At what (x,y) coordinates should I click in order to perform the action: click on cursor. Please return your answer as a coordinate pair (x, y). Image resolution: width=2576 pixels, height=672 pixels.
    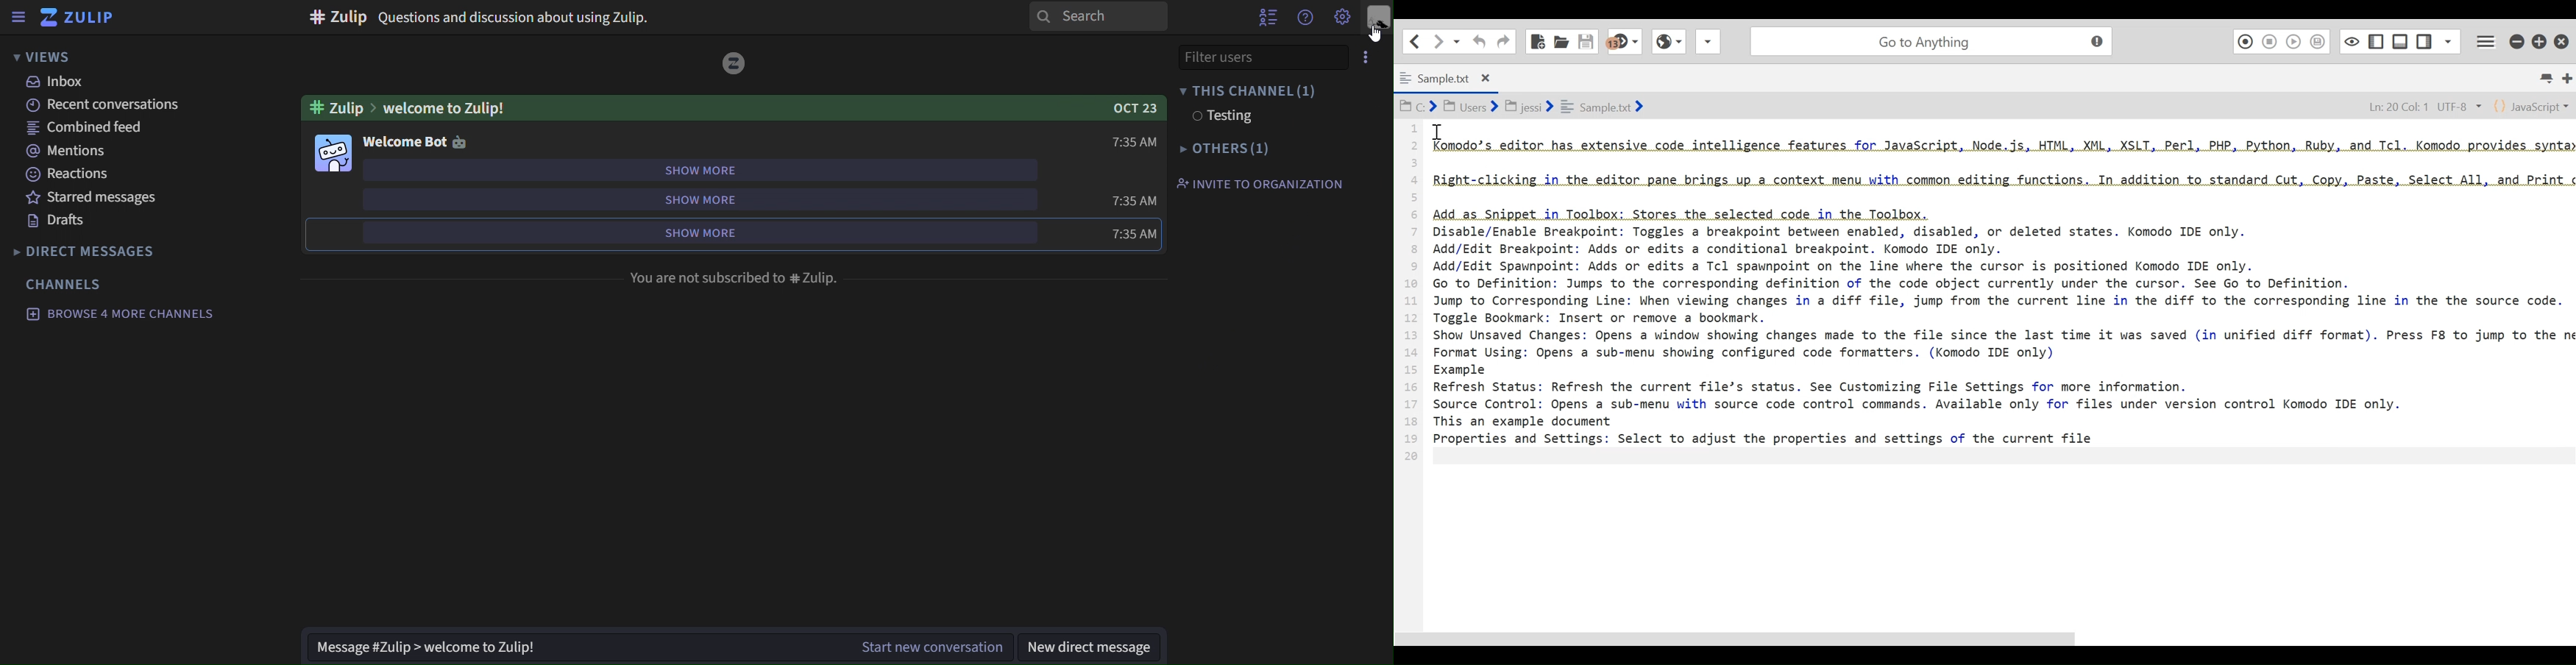
    Looking at the image, I should click on (1374, 34).